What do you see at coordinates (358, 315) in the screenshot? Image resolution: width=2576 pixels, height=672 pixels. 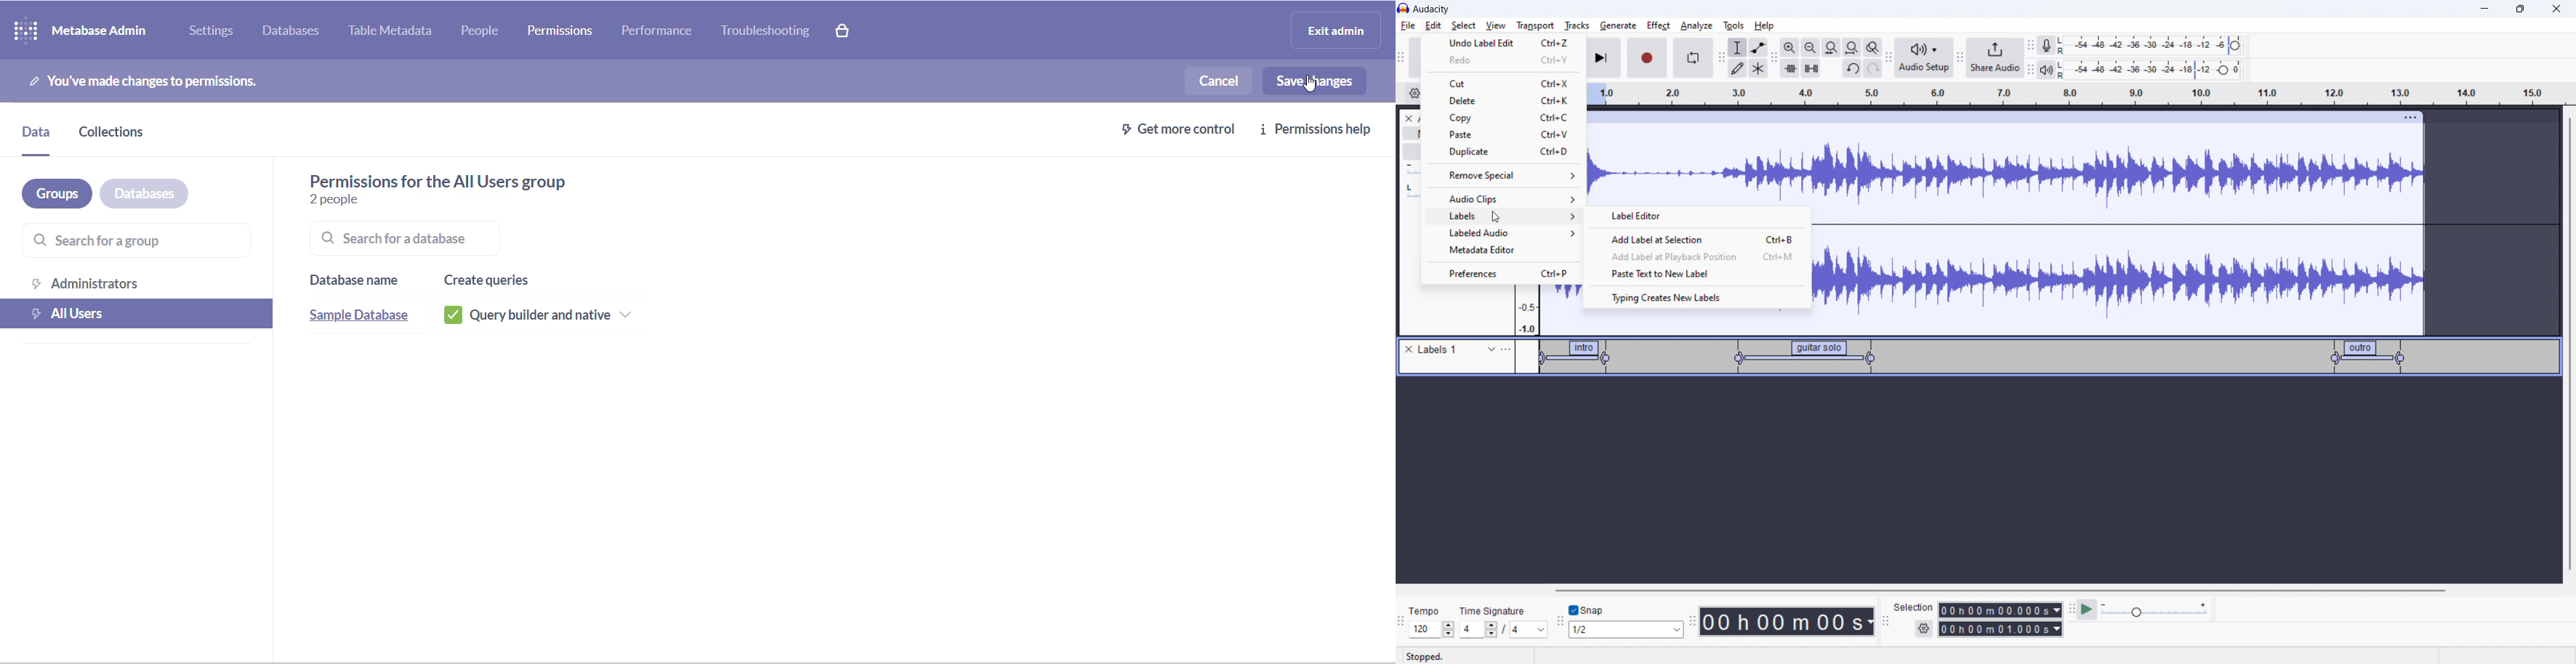 I see `sample database` at bounding box center [358, 315].